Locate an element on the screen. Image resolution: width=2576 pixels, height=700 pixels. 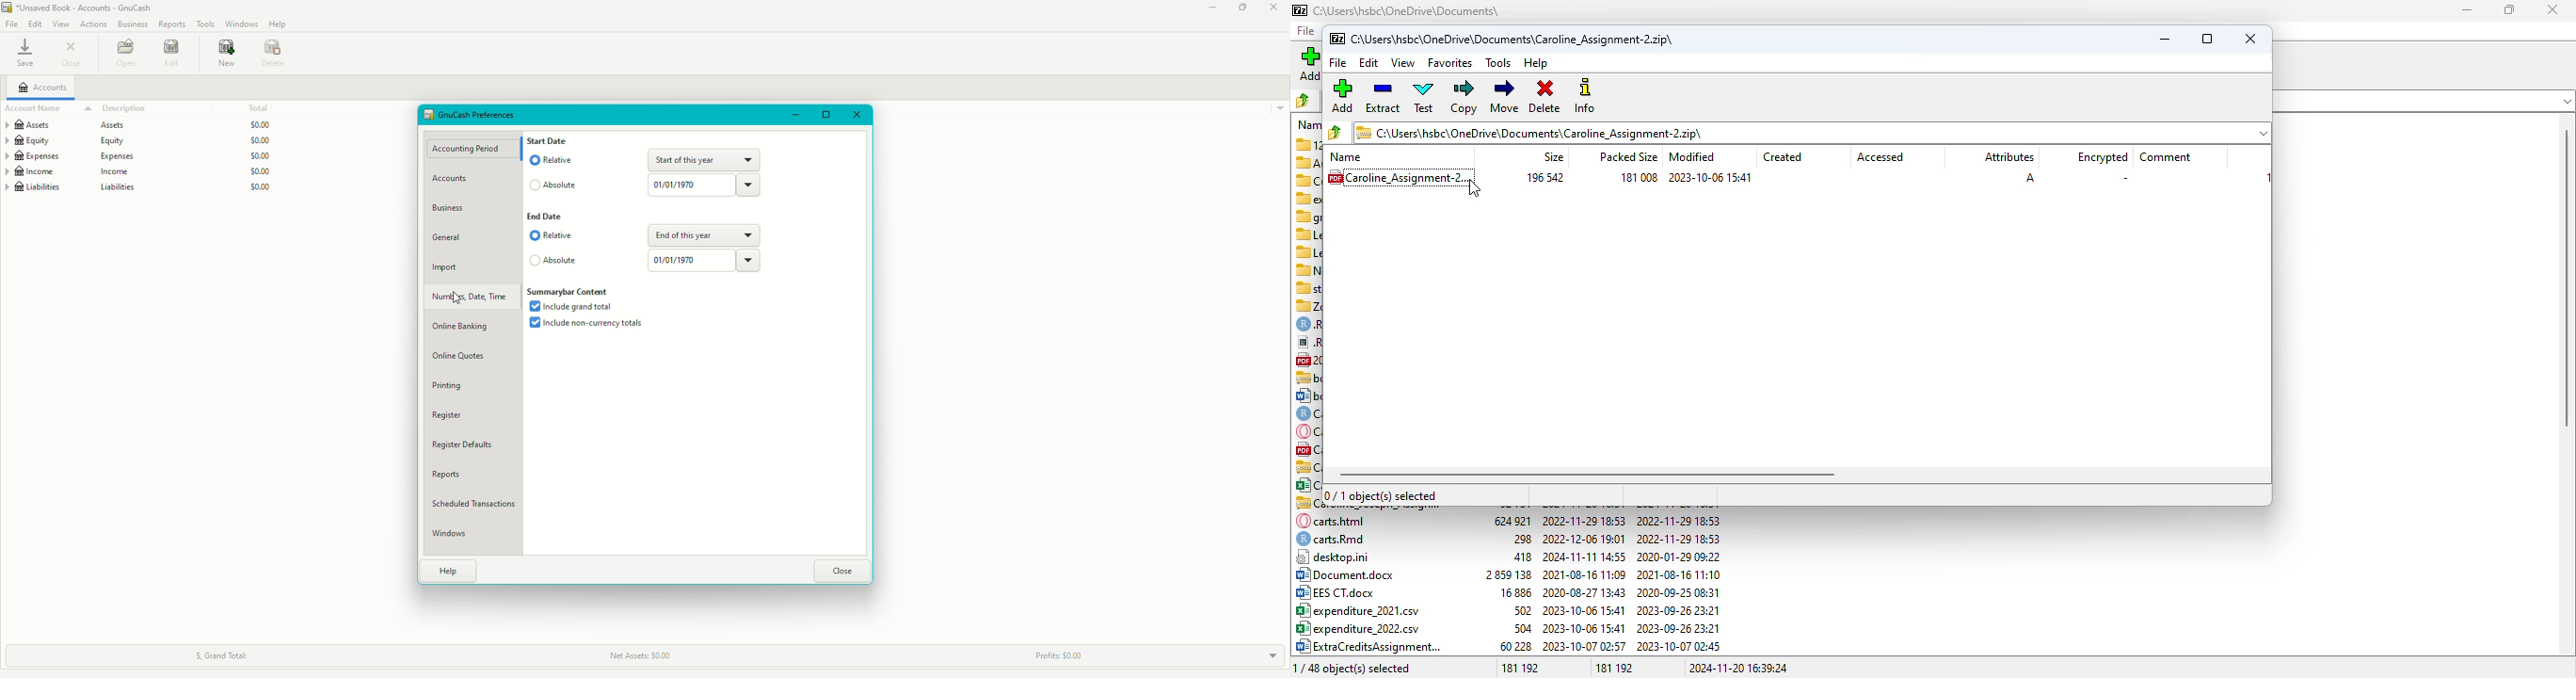
close is located at coordinates (2251, 39).